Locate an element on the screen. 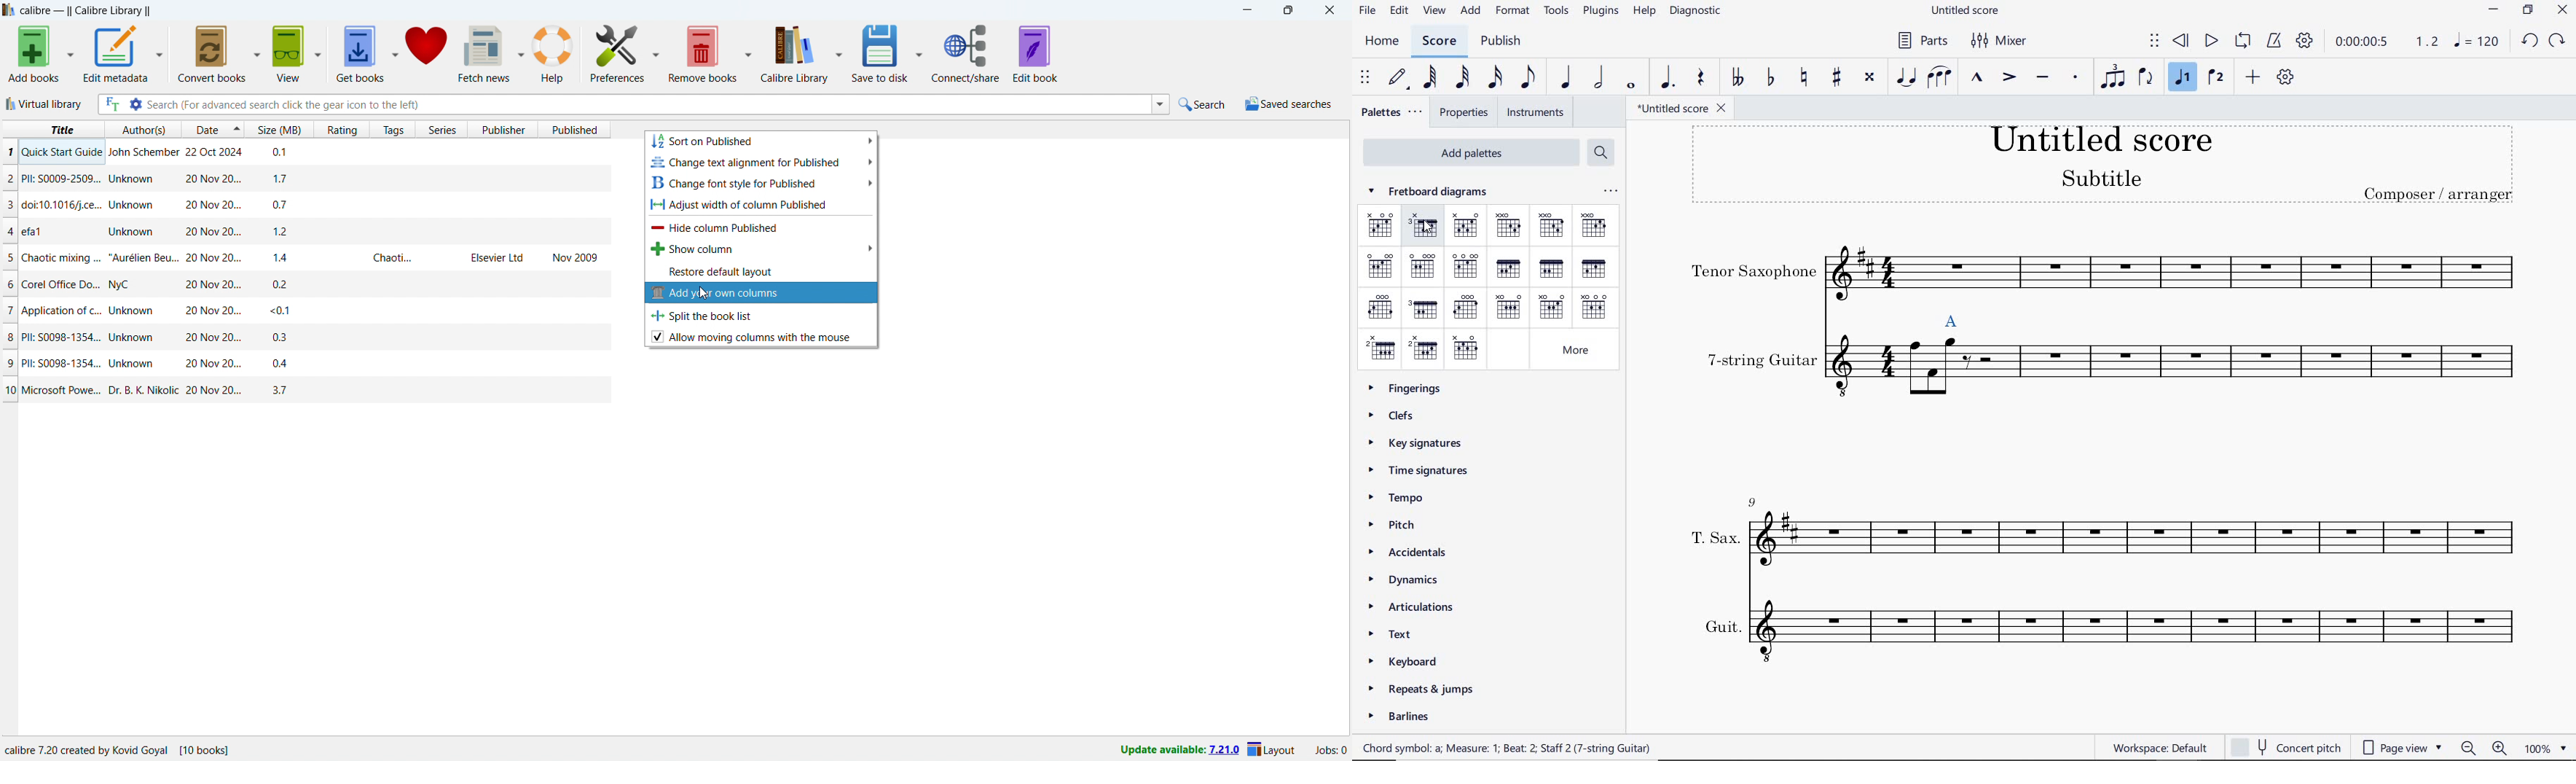 This screenshot has height=784, width=2576. 2 Pll: S0009-2509... Unknown 20 Nov 20... 17 is located at coordinates (309, 175).